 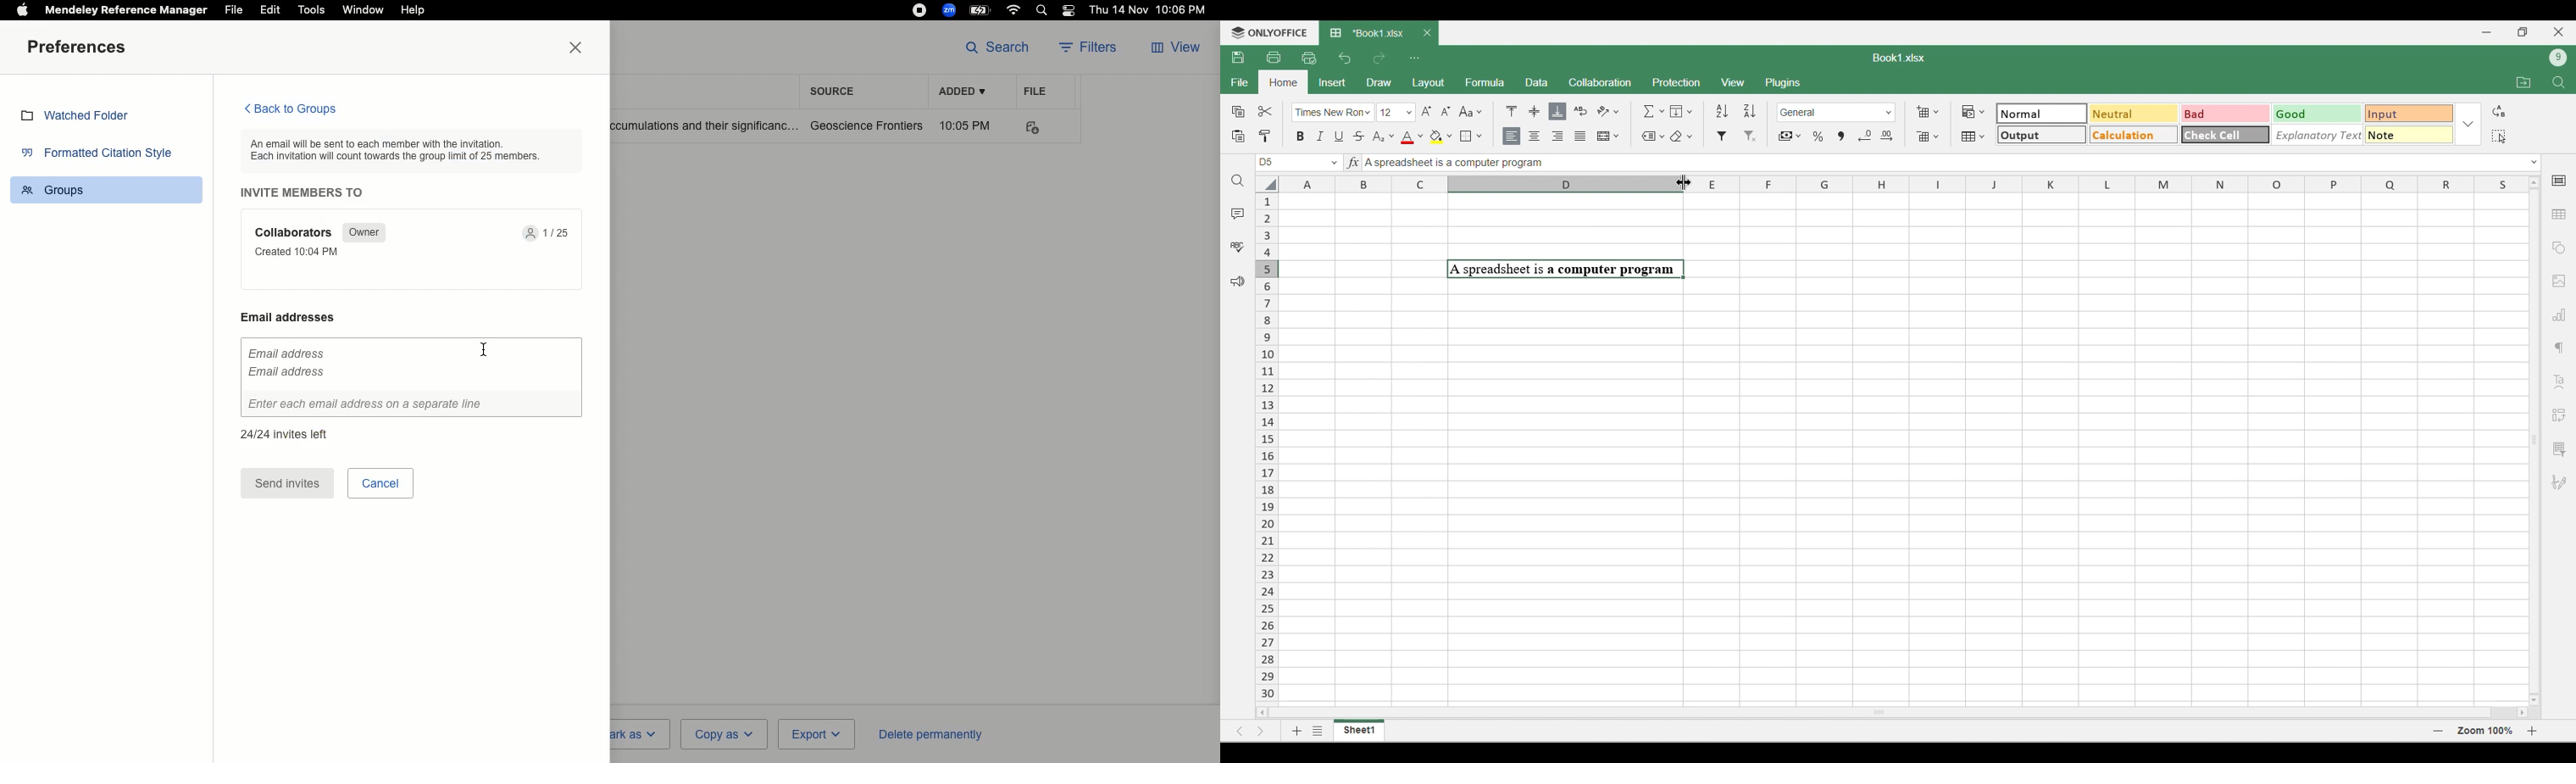 I want to click on Quick print, so click(x=1309, y=58).